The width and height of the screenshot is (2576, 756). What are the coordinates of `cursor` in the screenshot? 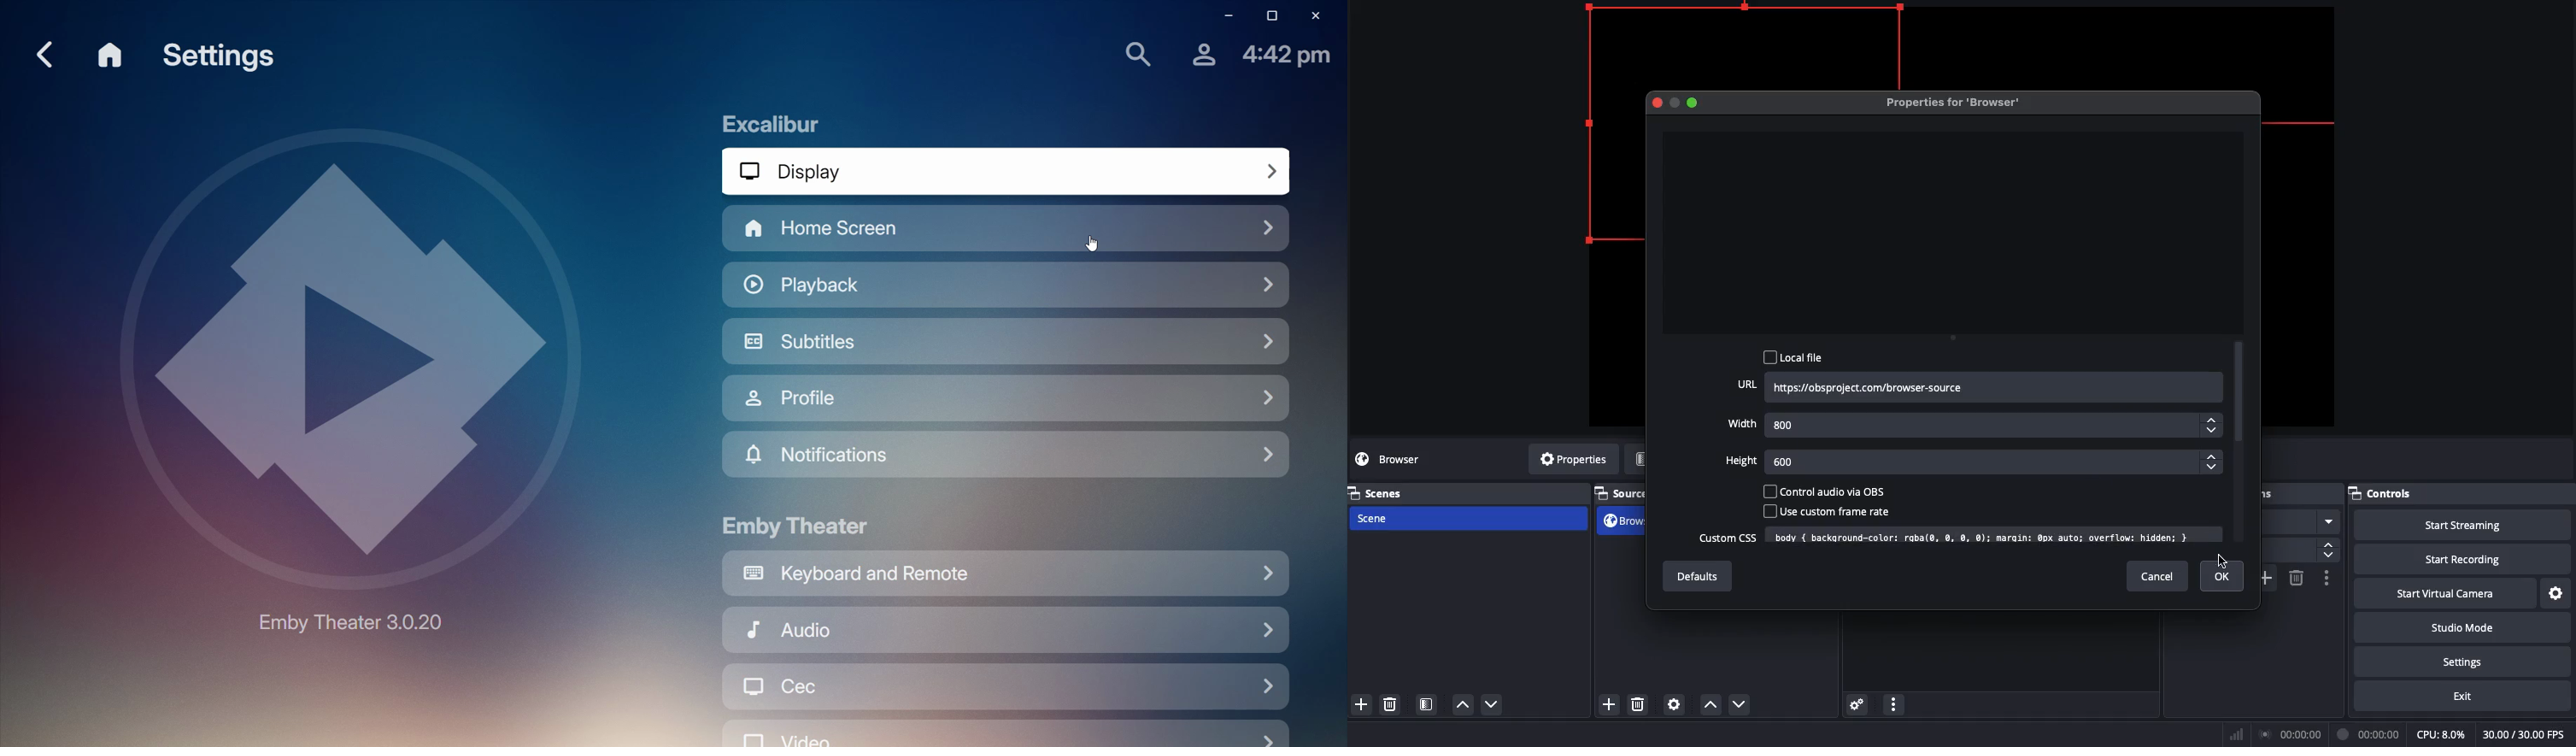 It's located at (2224, 562).